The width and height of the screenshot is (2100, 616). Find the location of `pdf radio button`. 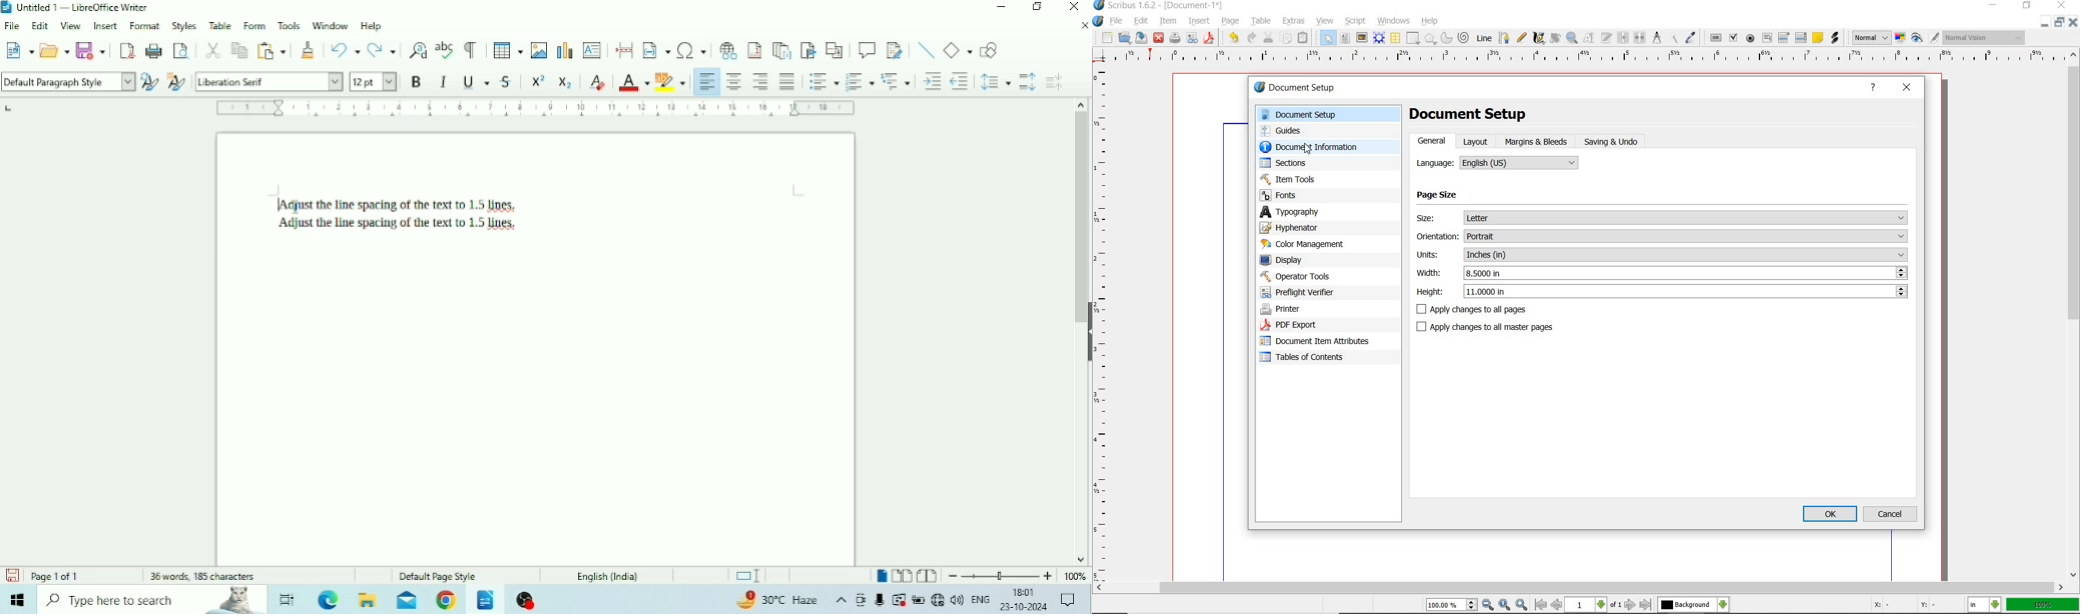

pdf radio button is located at coordinates (1751, 38).